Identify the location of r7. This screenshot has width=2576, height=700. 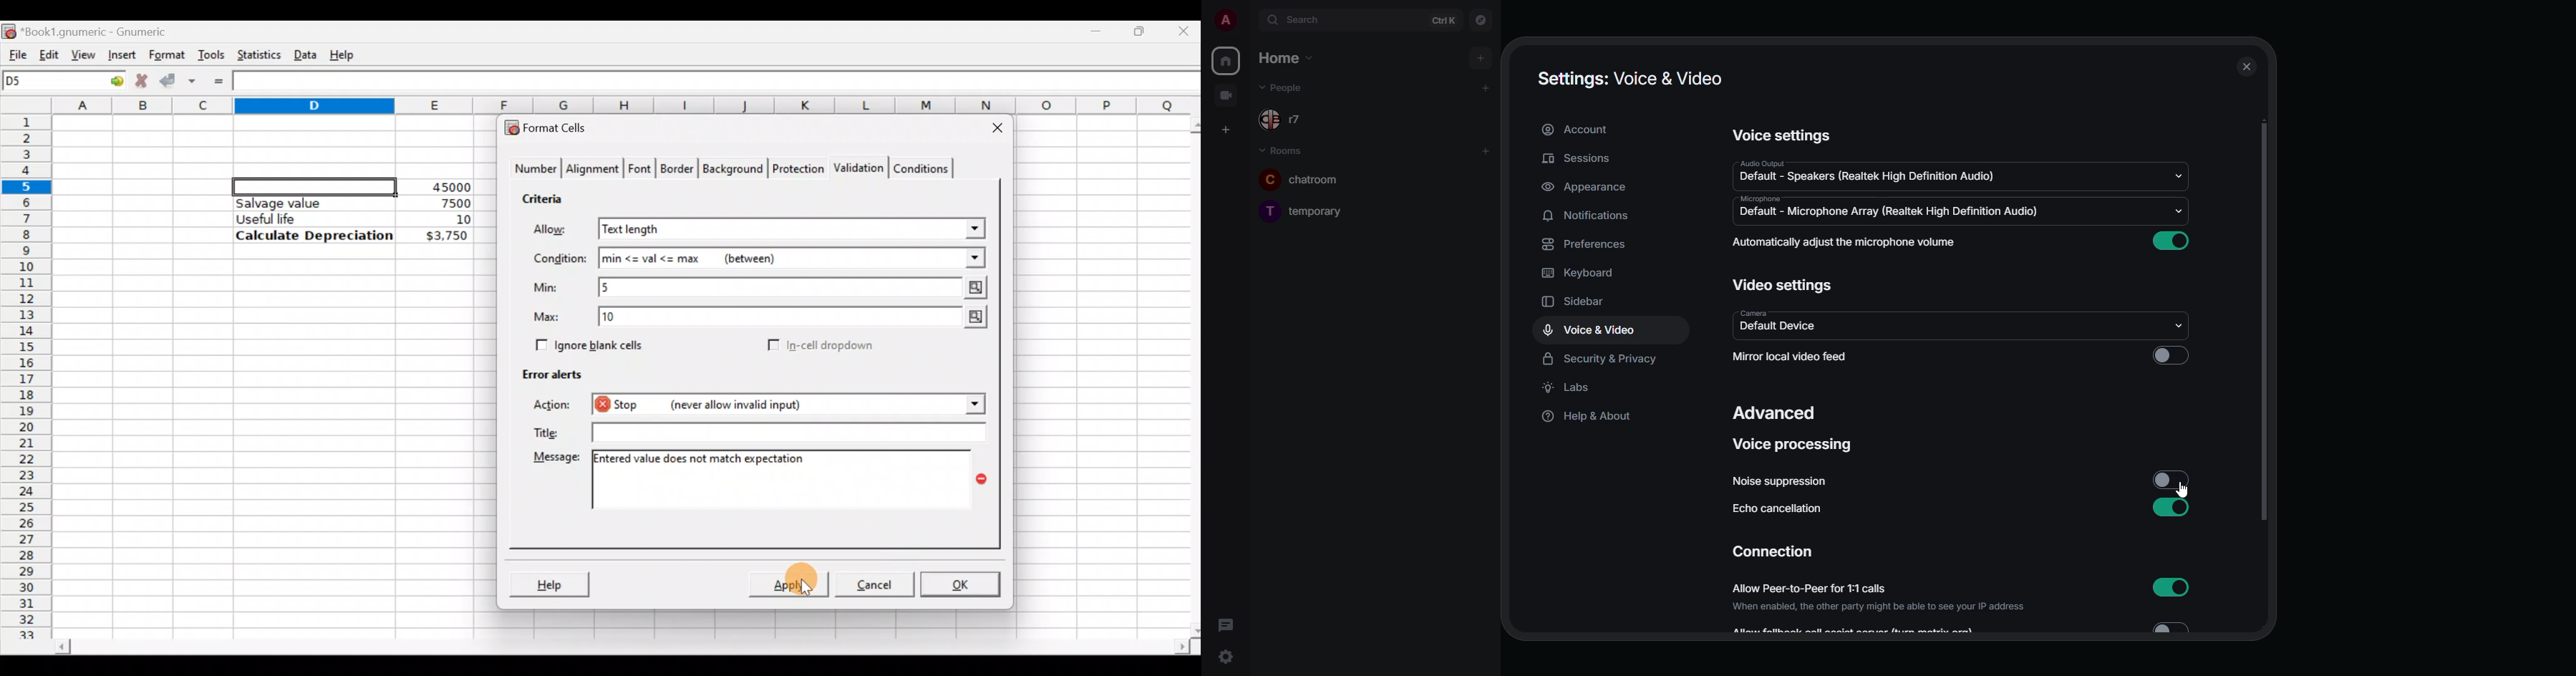
(1284, 88).